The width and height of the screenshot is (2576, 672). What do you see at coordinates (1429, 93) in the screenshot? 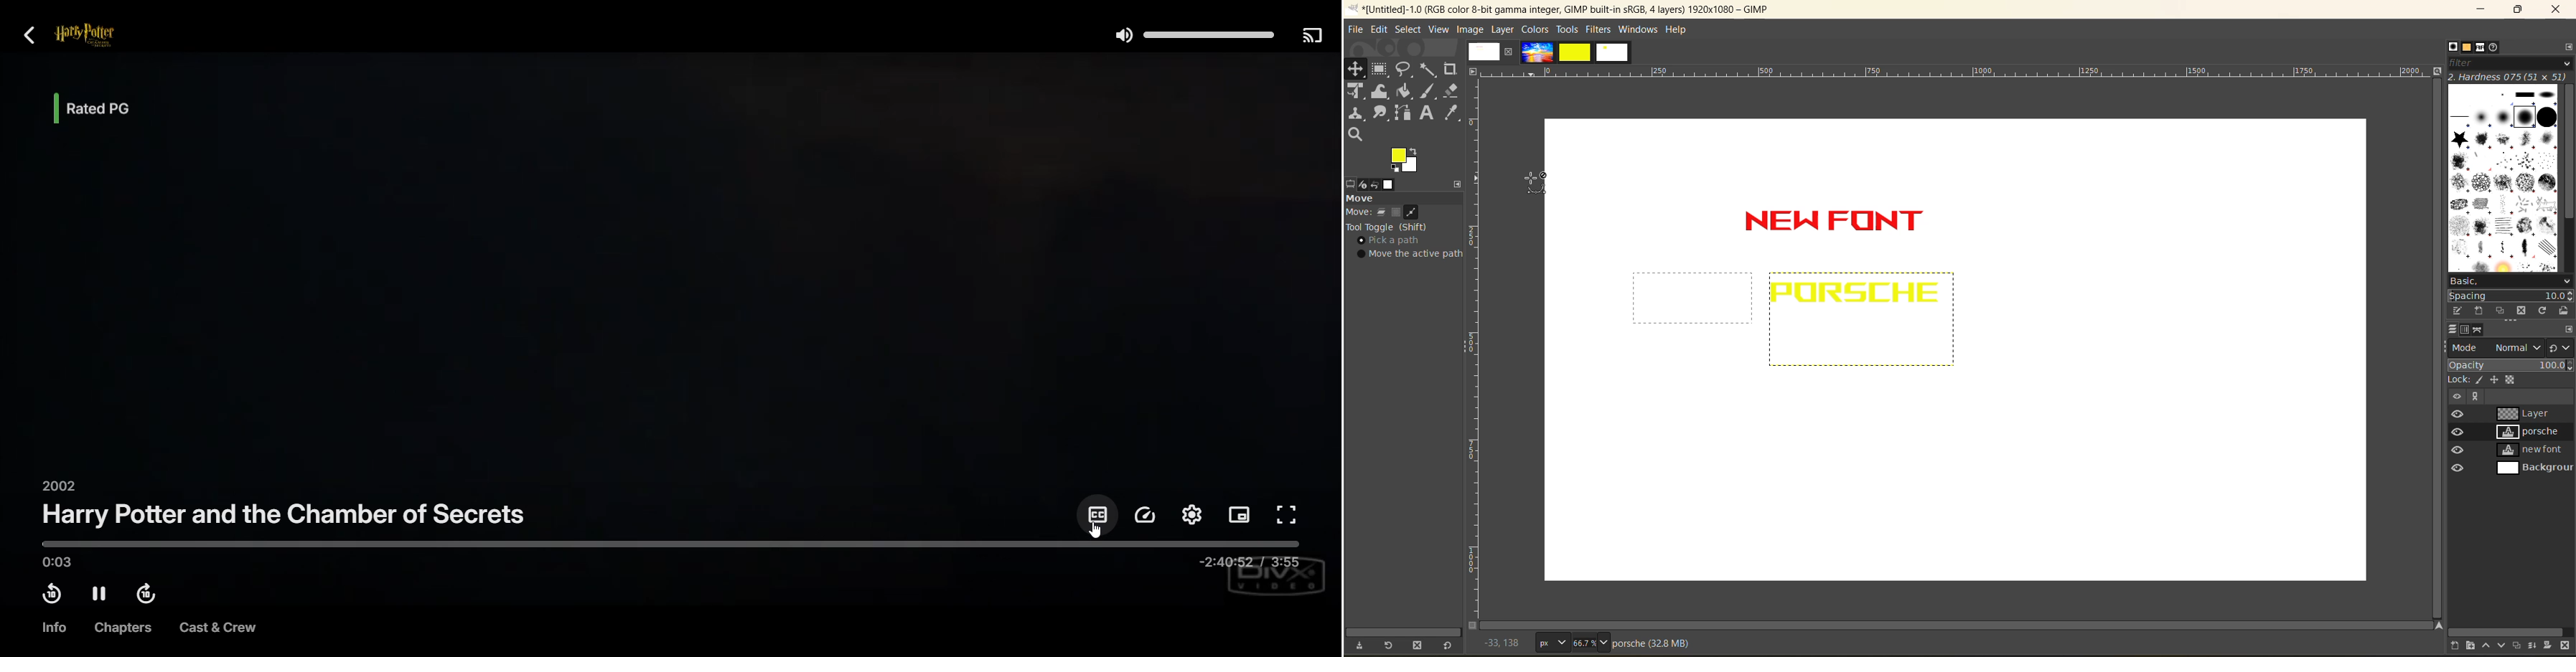
I see `paint brush` at bounding box center [1429, 93].